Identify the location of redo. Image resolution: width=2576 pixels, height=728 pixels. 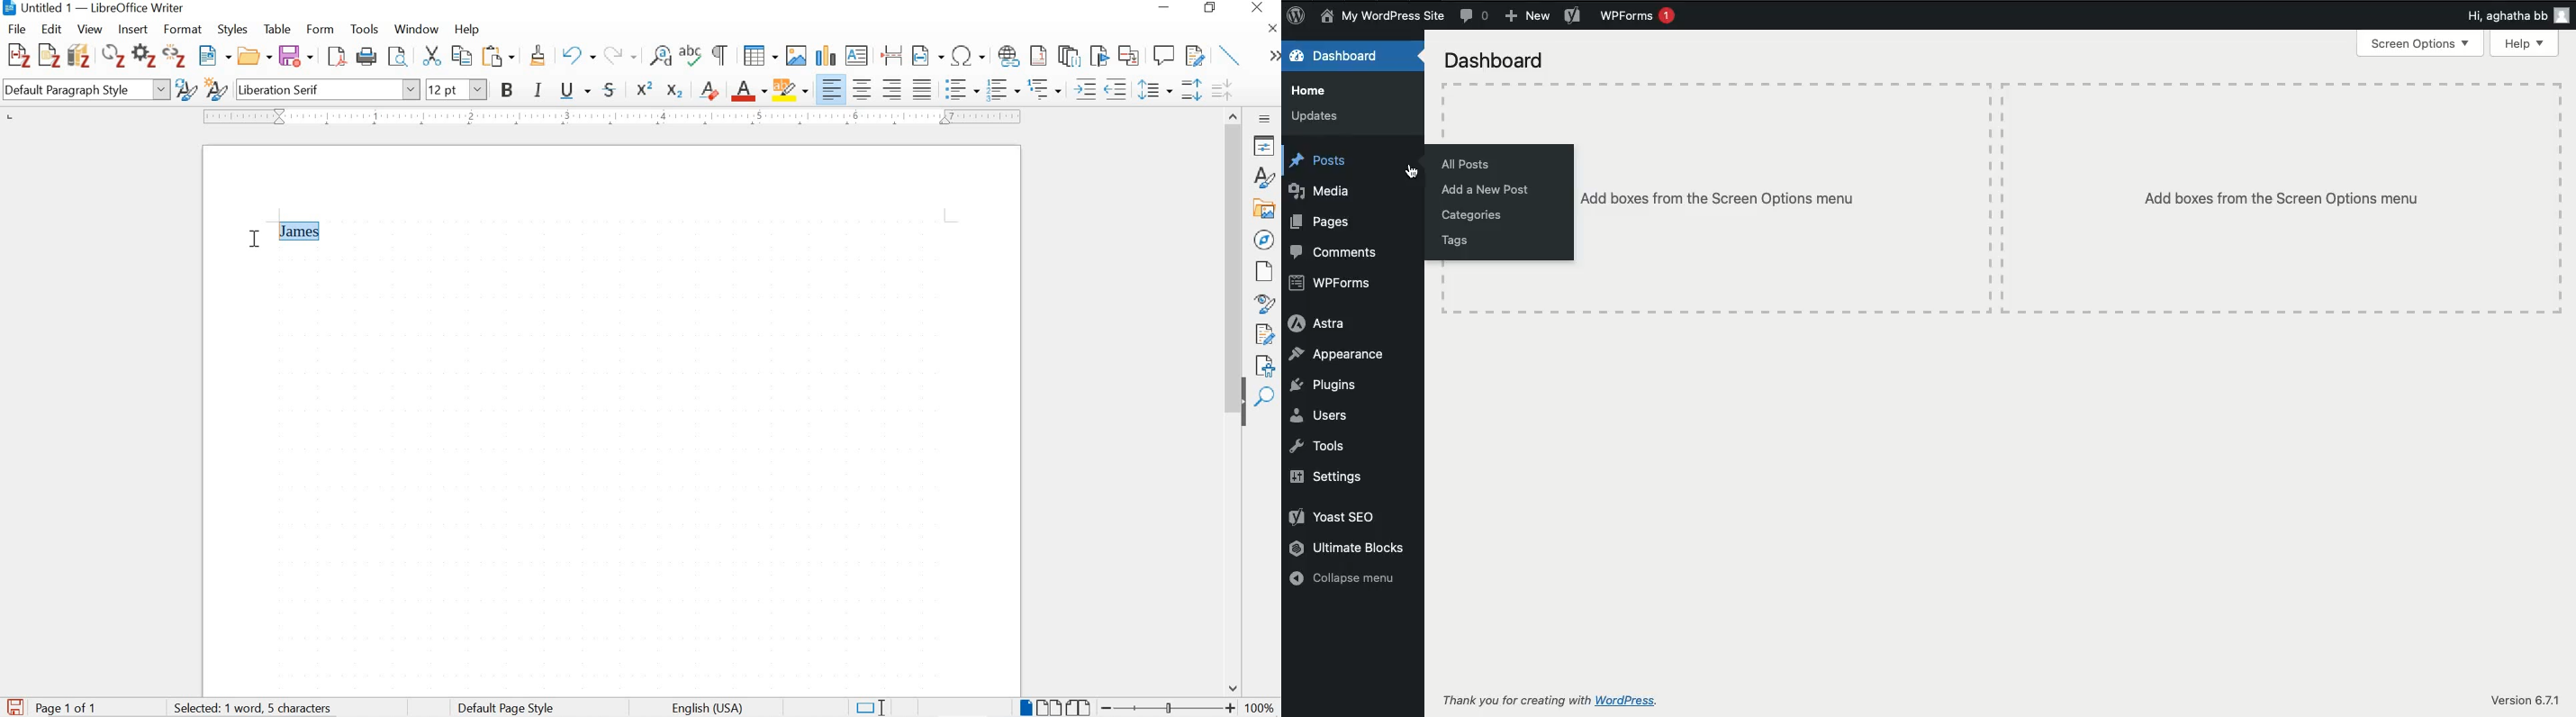
(620, 54).